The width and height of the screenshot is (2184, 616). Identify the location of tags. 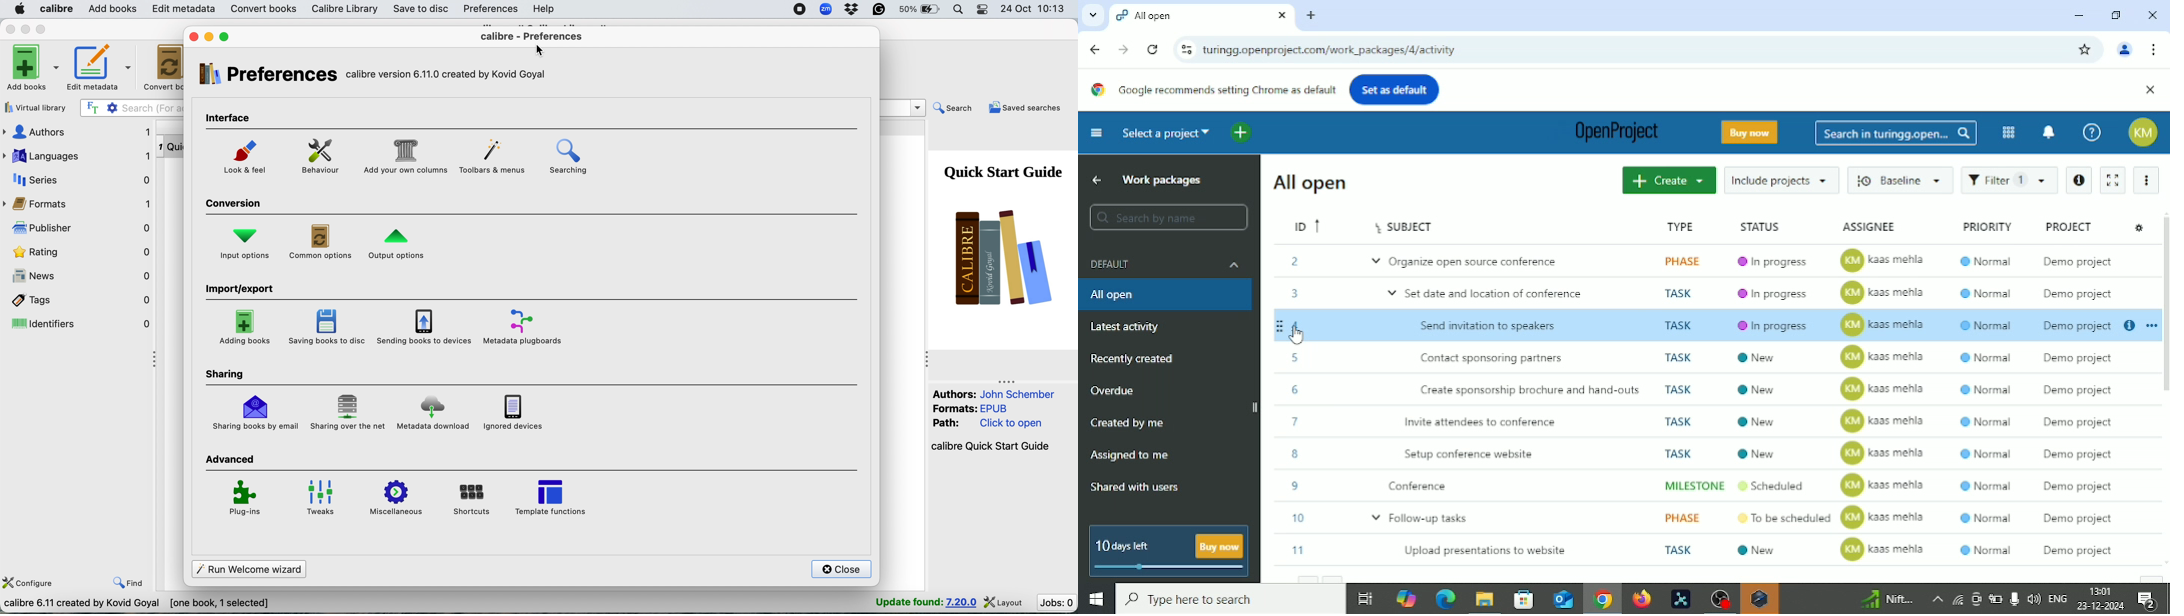
(83, 300).